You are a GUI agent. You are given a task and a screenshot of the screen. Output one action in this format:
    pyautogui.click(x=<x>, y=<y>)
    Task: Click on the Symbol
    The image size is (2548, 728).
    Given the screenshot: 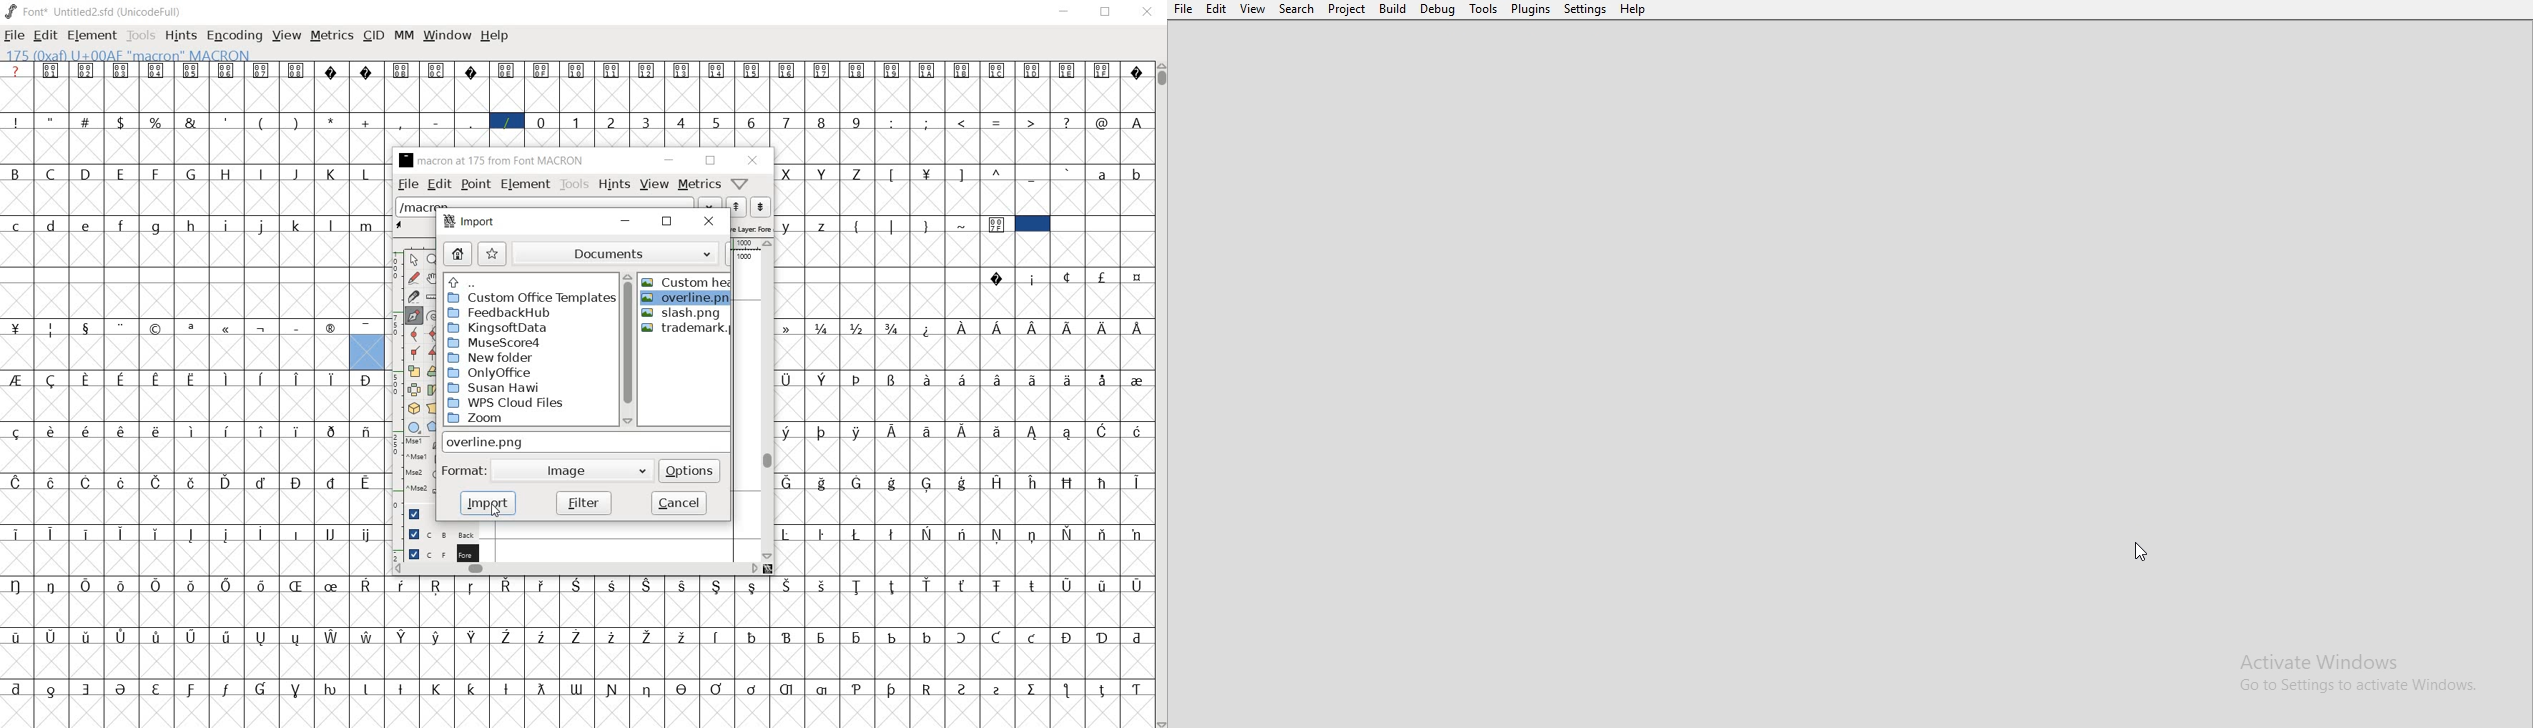 What is the action you would take?
    pyautogui.click(x=996, y=431)
    